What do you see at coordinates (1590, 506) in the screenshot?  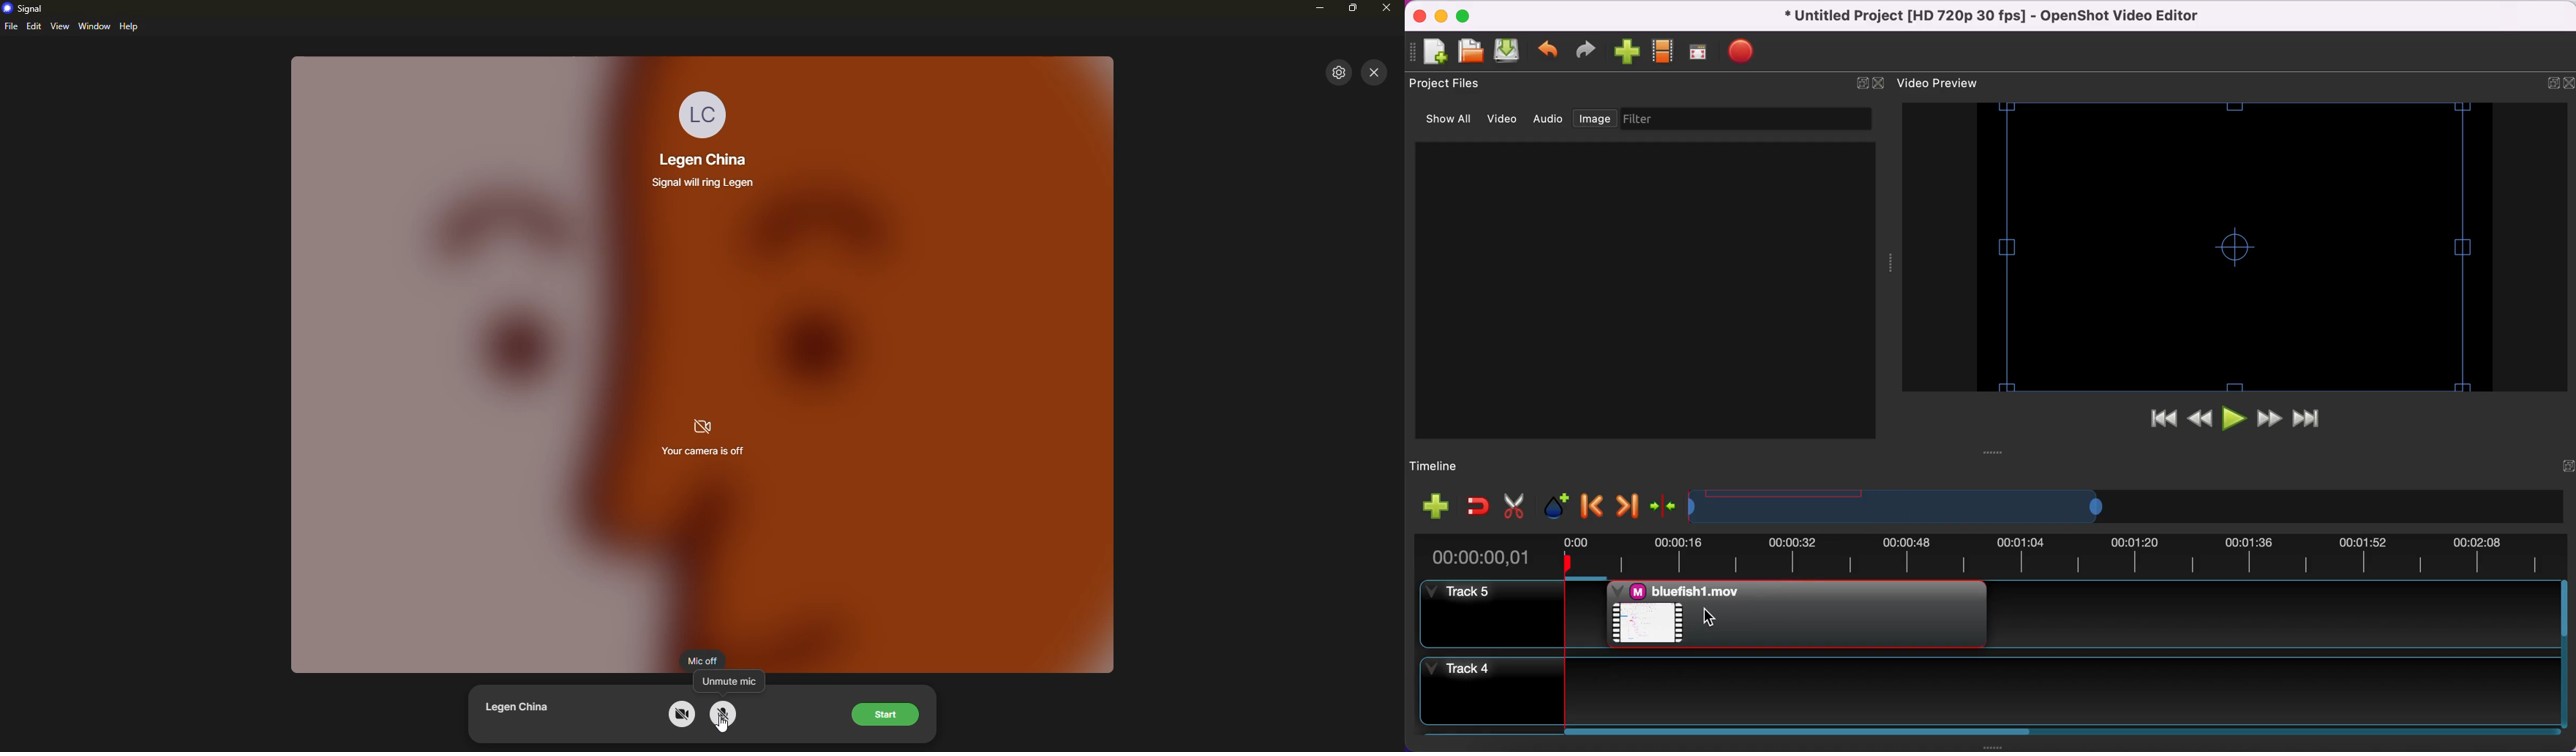 I see `previous marker` at bounding box center [1590, 506].